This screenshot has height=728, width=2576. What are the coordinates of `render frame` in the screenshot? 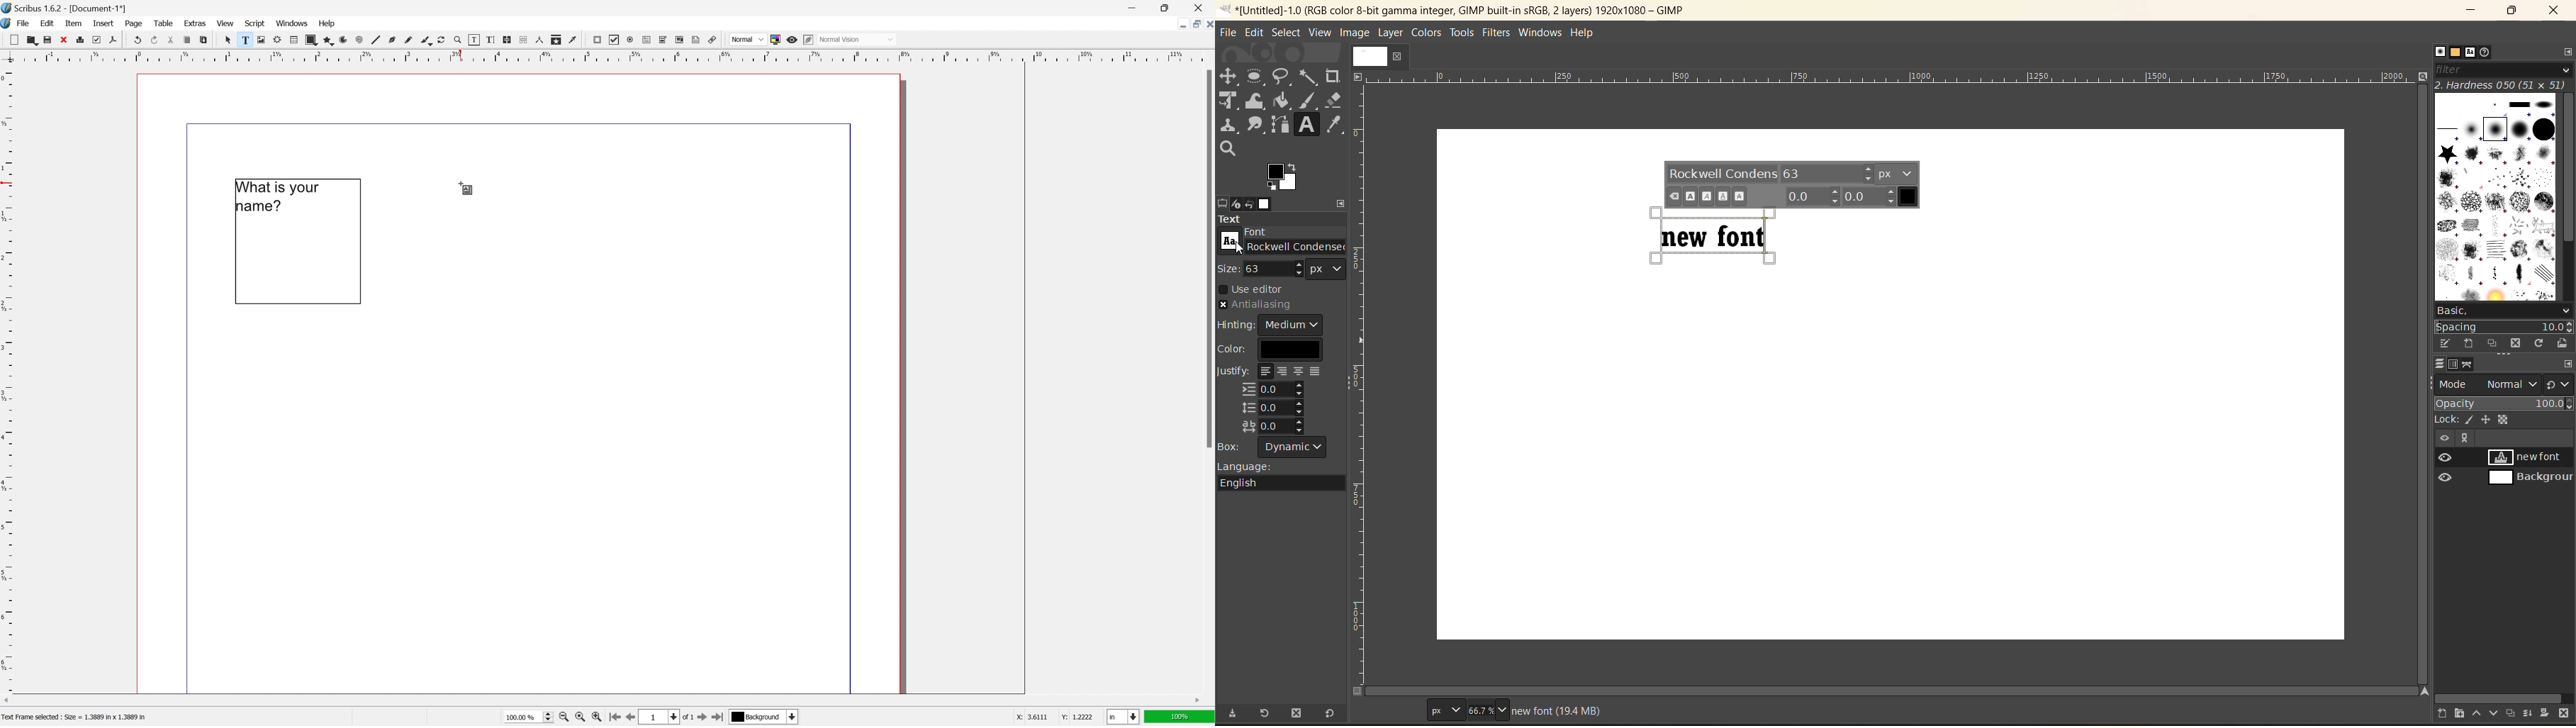 It's located at (276, 39).